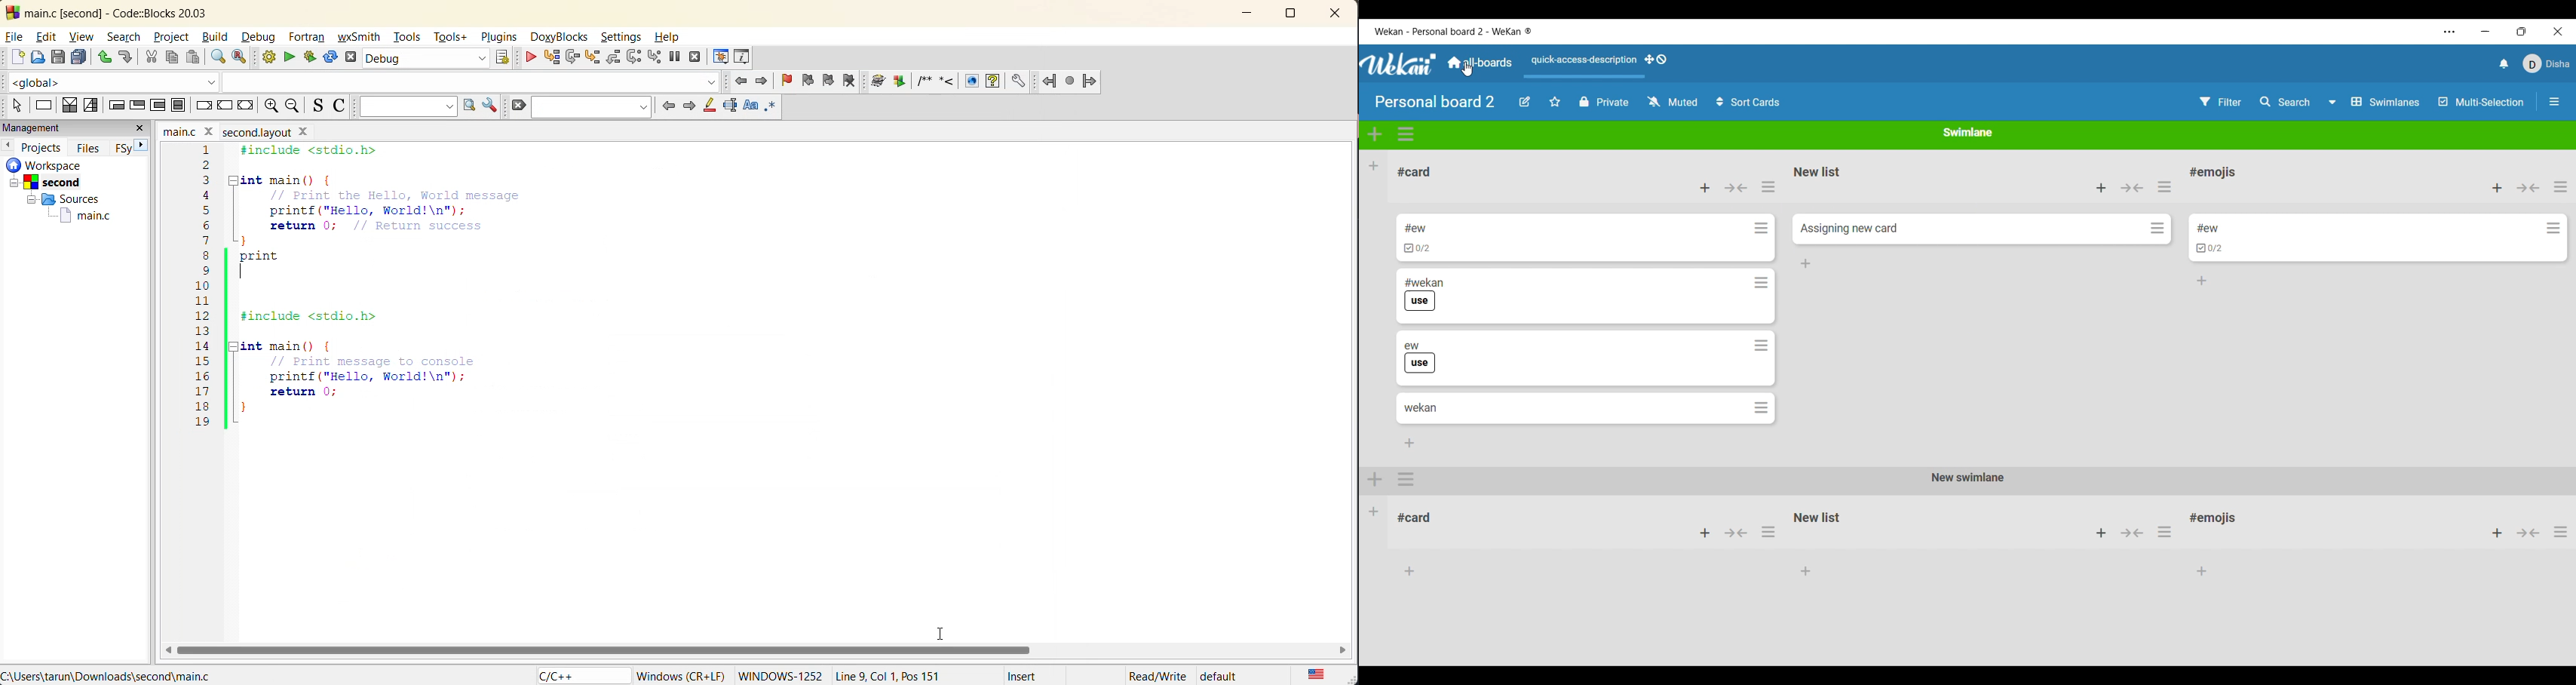 This screenshot has height=700, width=2576. Describe the element at coordinates (490, 108) in the screenshot. I see `show options window` at that location.